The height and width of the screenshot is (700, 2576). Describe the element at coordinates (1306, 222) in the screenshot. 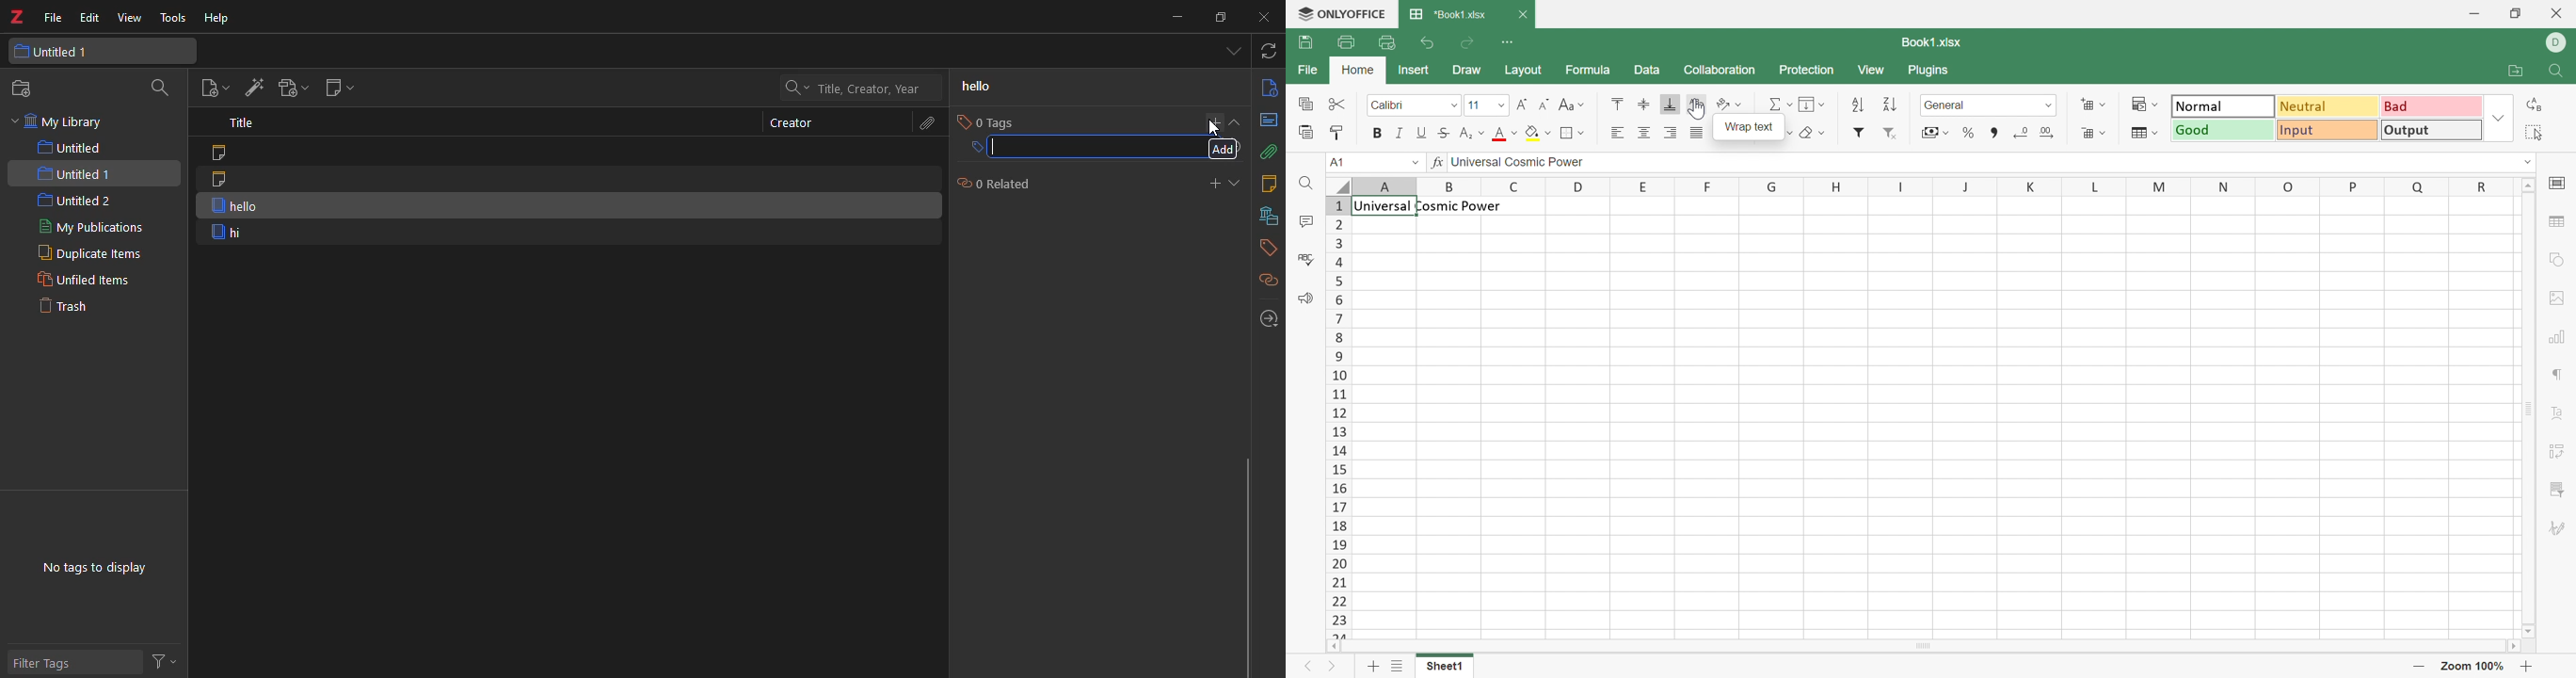

I see `Comments` at that location.